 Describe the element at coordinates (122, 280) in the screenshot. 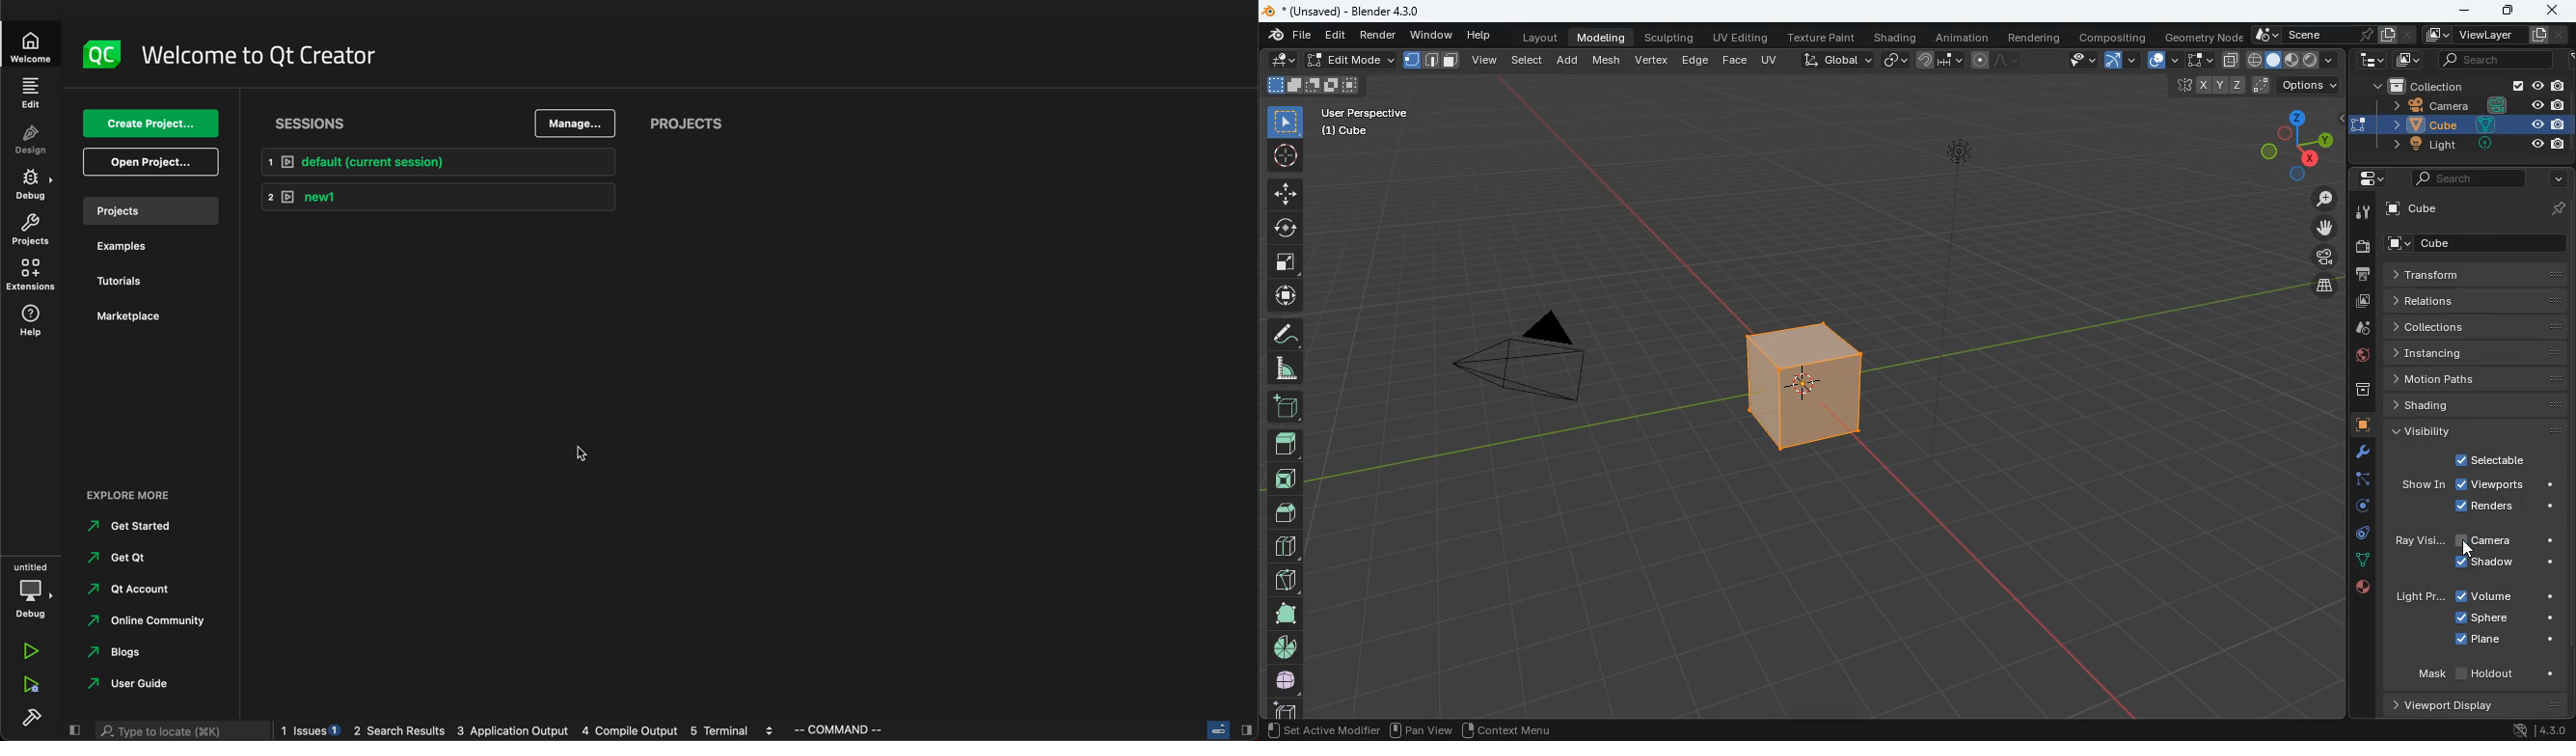

I see `tutorials` at that location.